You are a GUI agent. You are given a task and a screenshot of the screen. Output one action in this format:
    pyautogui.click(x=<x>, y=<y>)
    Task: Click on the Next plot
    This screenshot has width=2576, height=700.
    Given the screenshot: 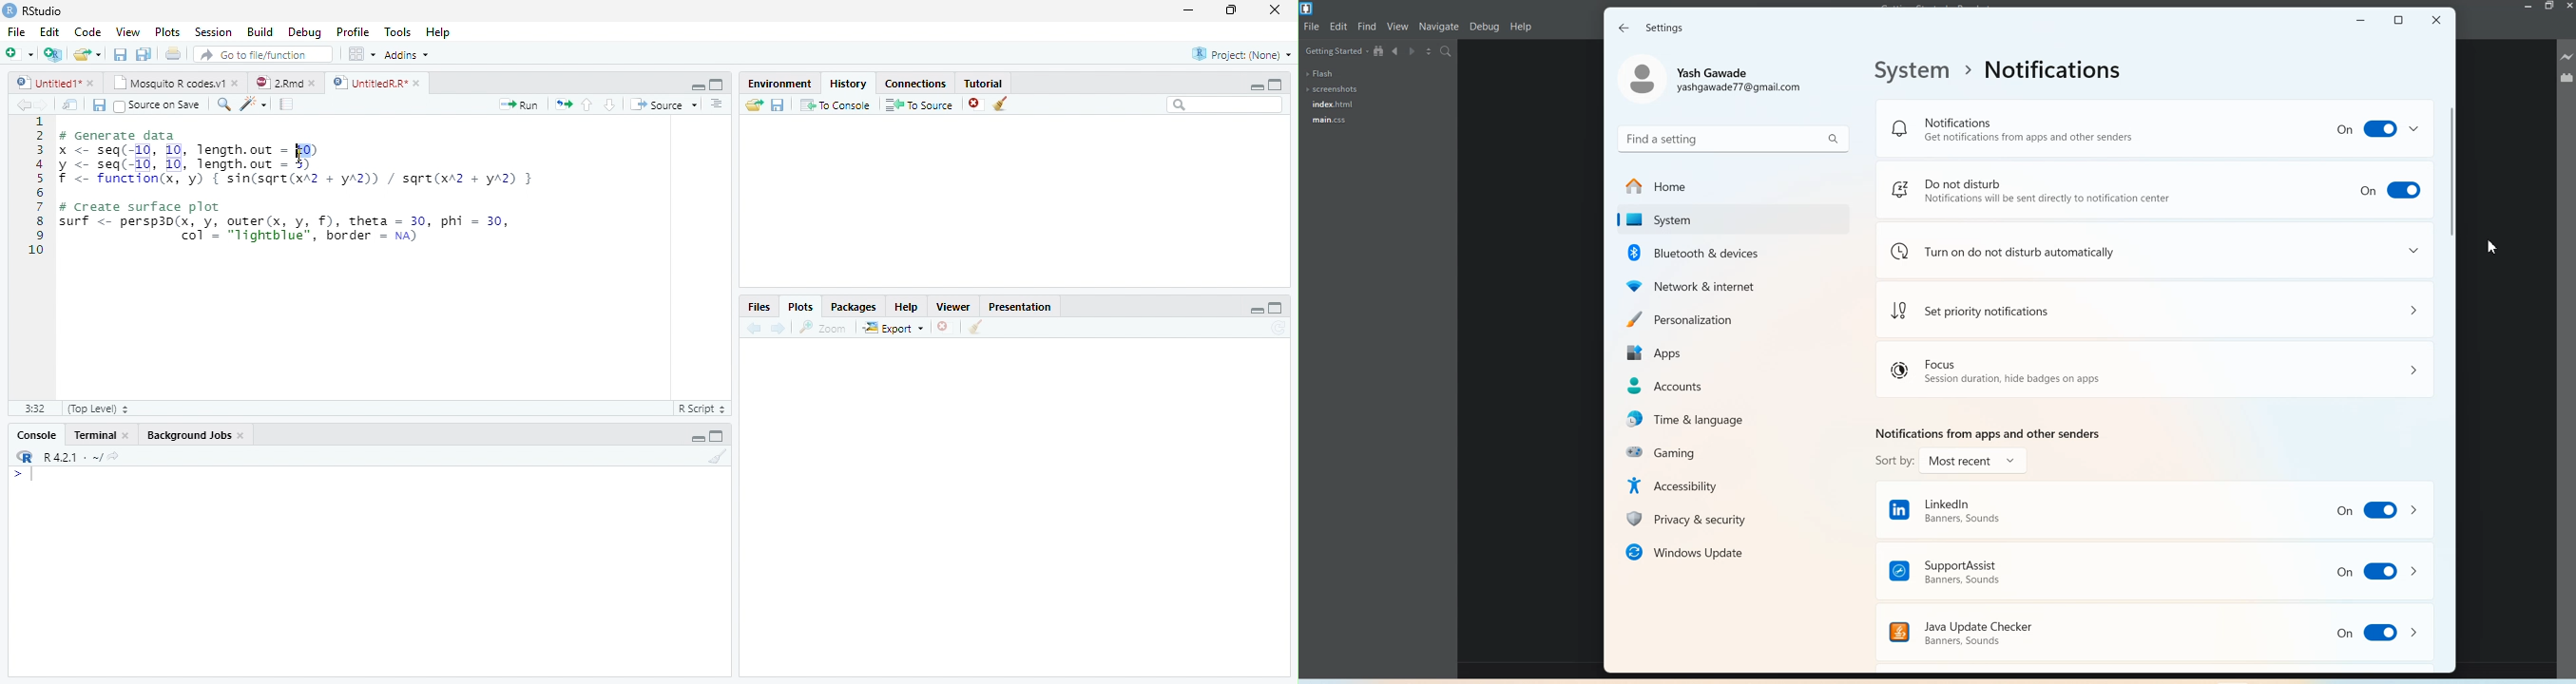 What is the action you would take?
    pyautogui.click(x=779, y=328)
    